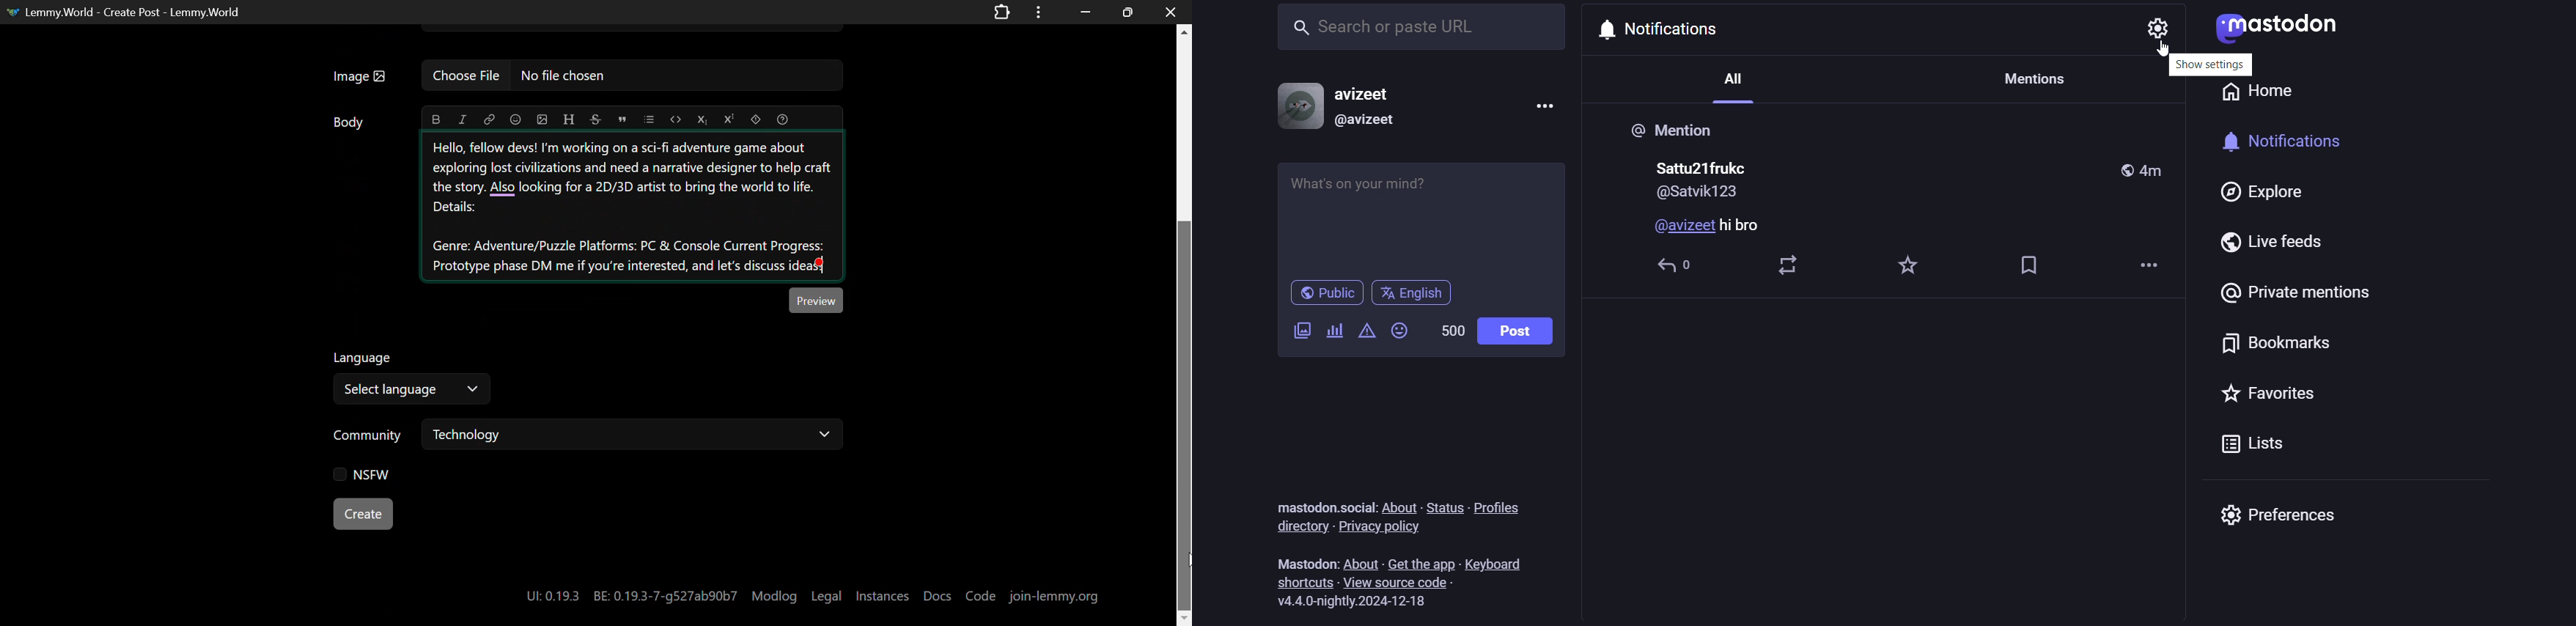 The height and width of the screenshot is (644, 2576). What do you see at coordinates (1369, 122) in the screenshot?
I see `@avizeet` at bounding box center [1369, 122].